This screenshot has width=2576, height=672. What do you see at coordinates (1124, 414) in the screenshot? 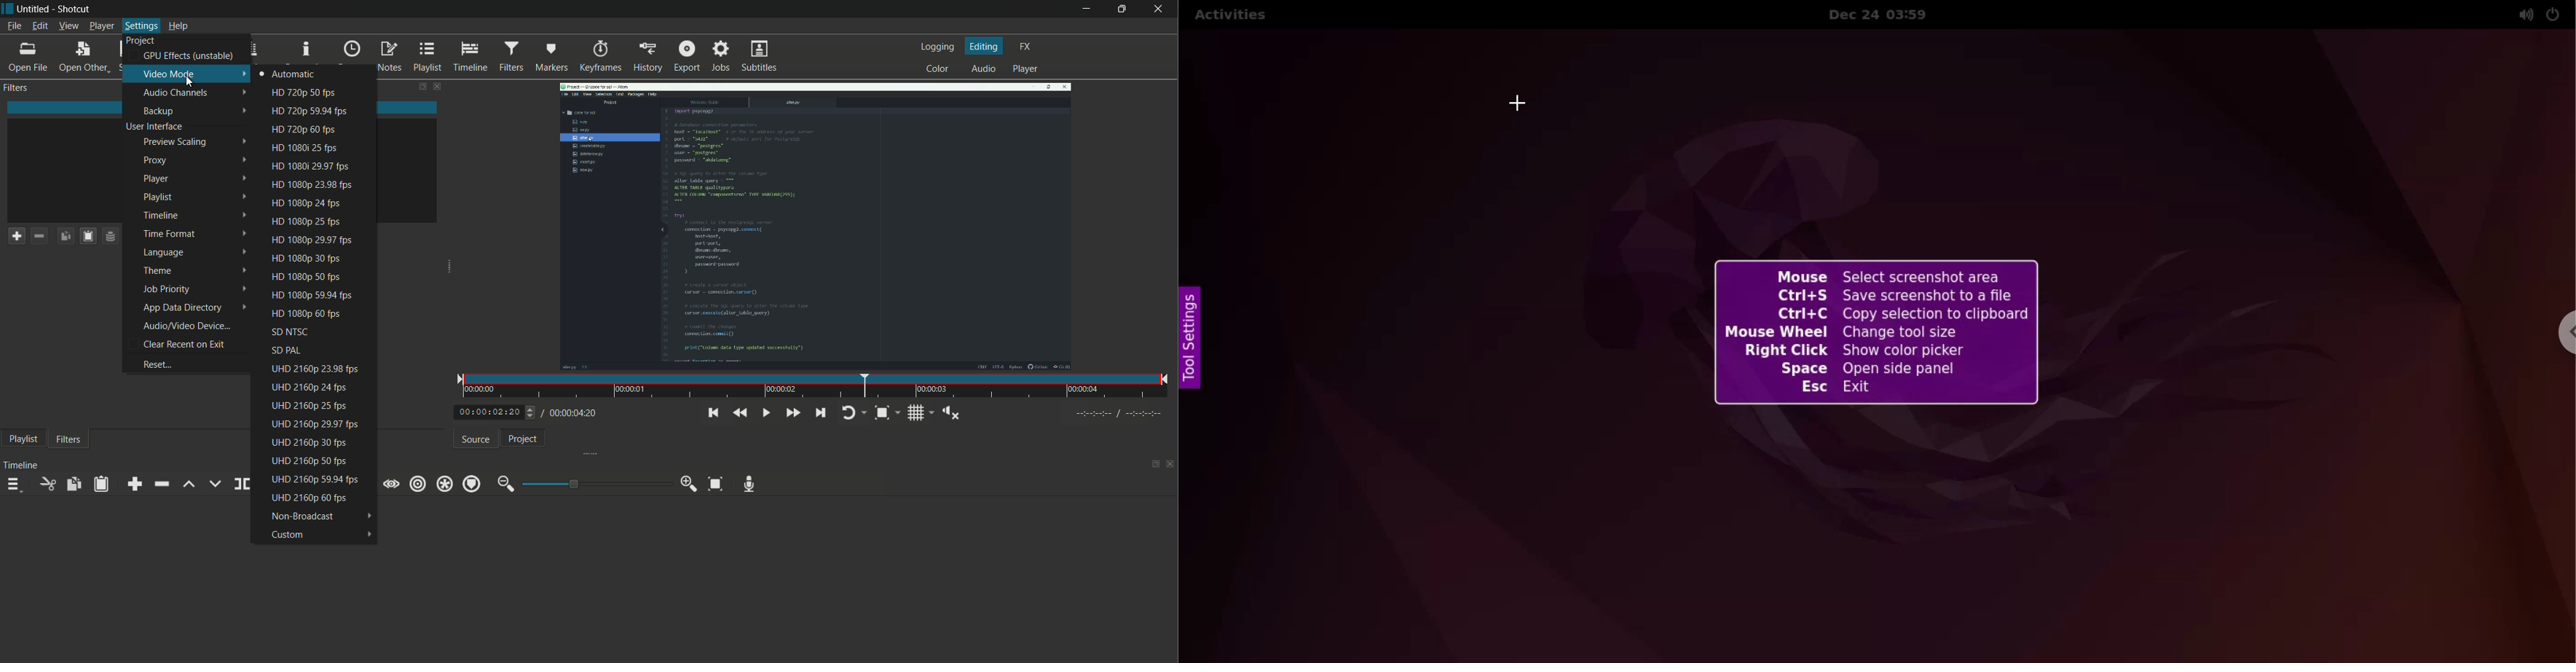
I see `` at bounding box center [1124, 414].